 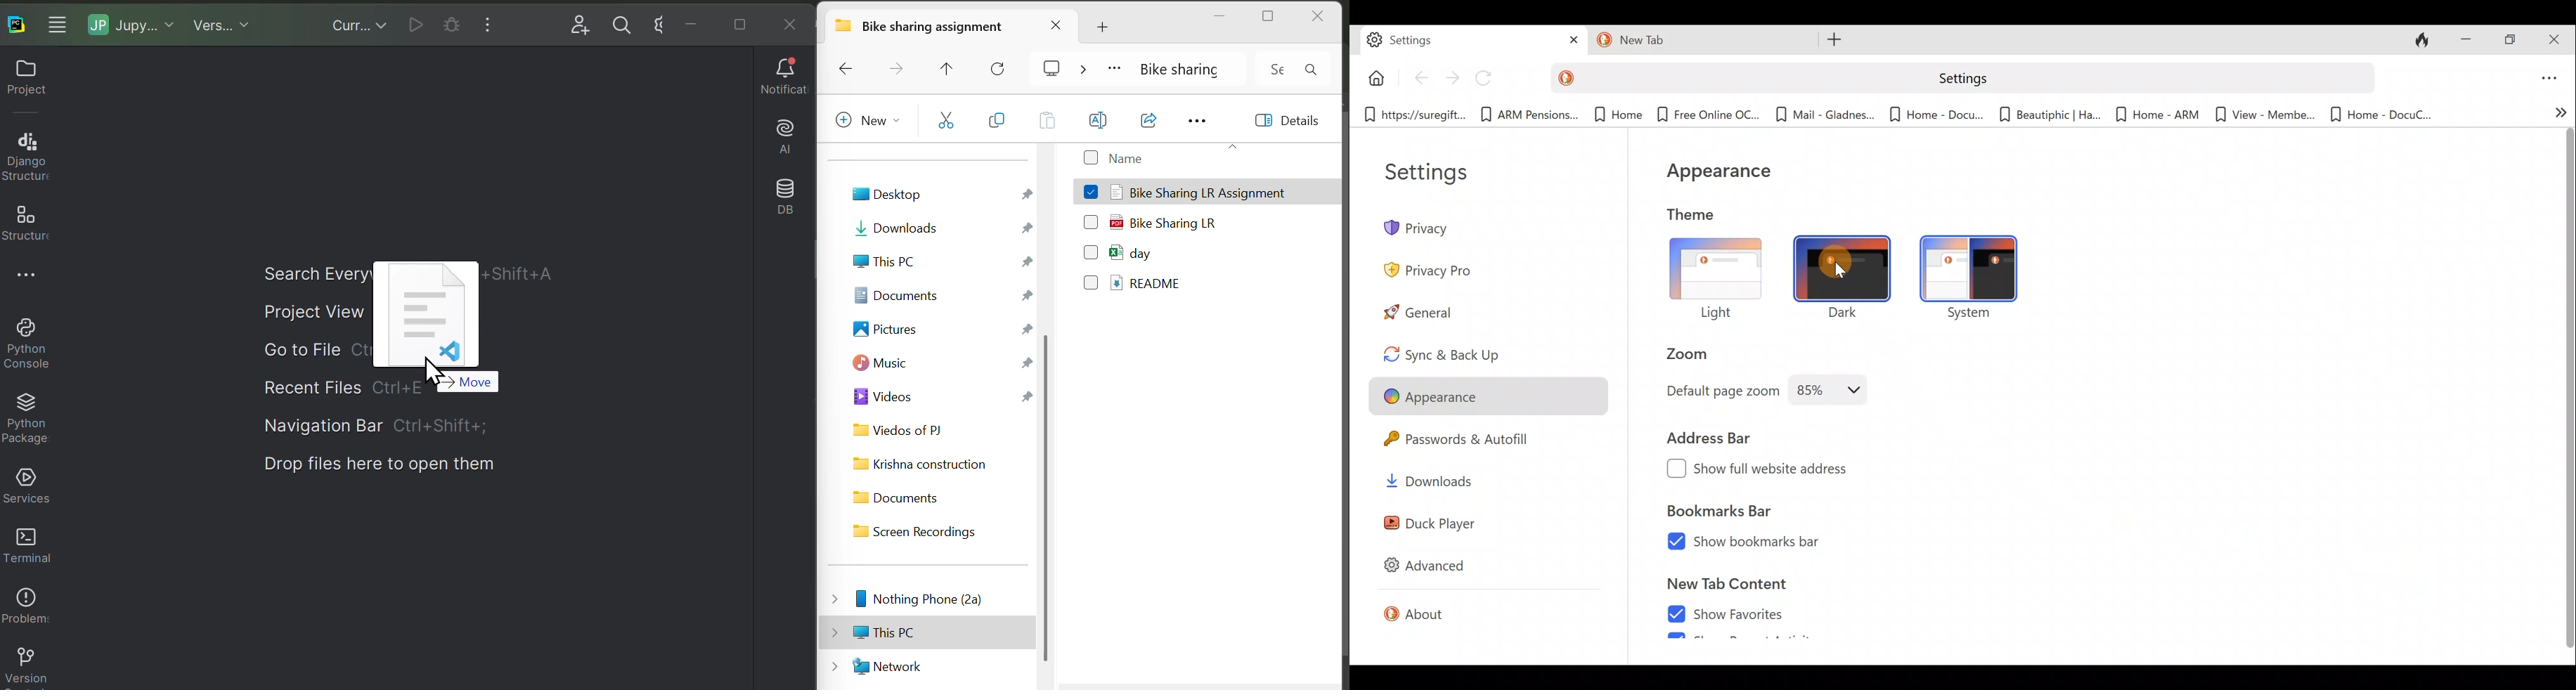 I want to click on Open application menu, so click(x=2553, y=79).